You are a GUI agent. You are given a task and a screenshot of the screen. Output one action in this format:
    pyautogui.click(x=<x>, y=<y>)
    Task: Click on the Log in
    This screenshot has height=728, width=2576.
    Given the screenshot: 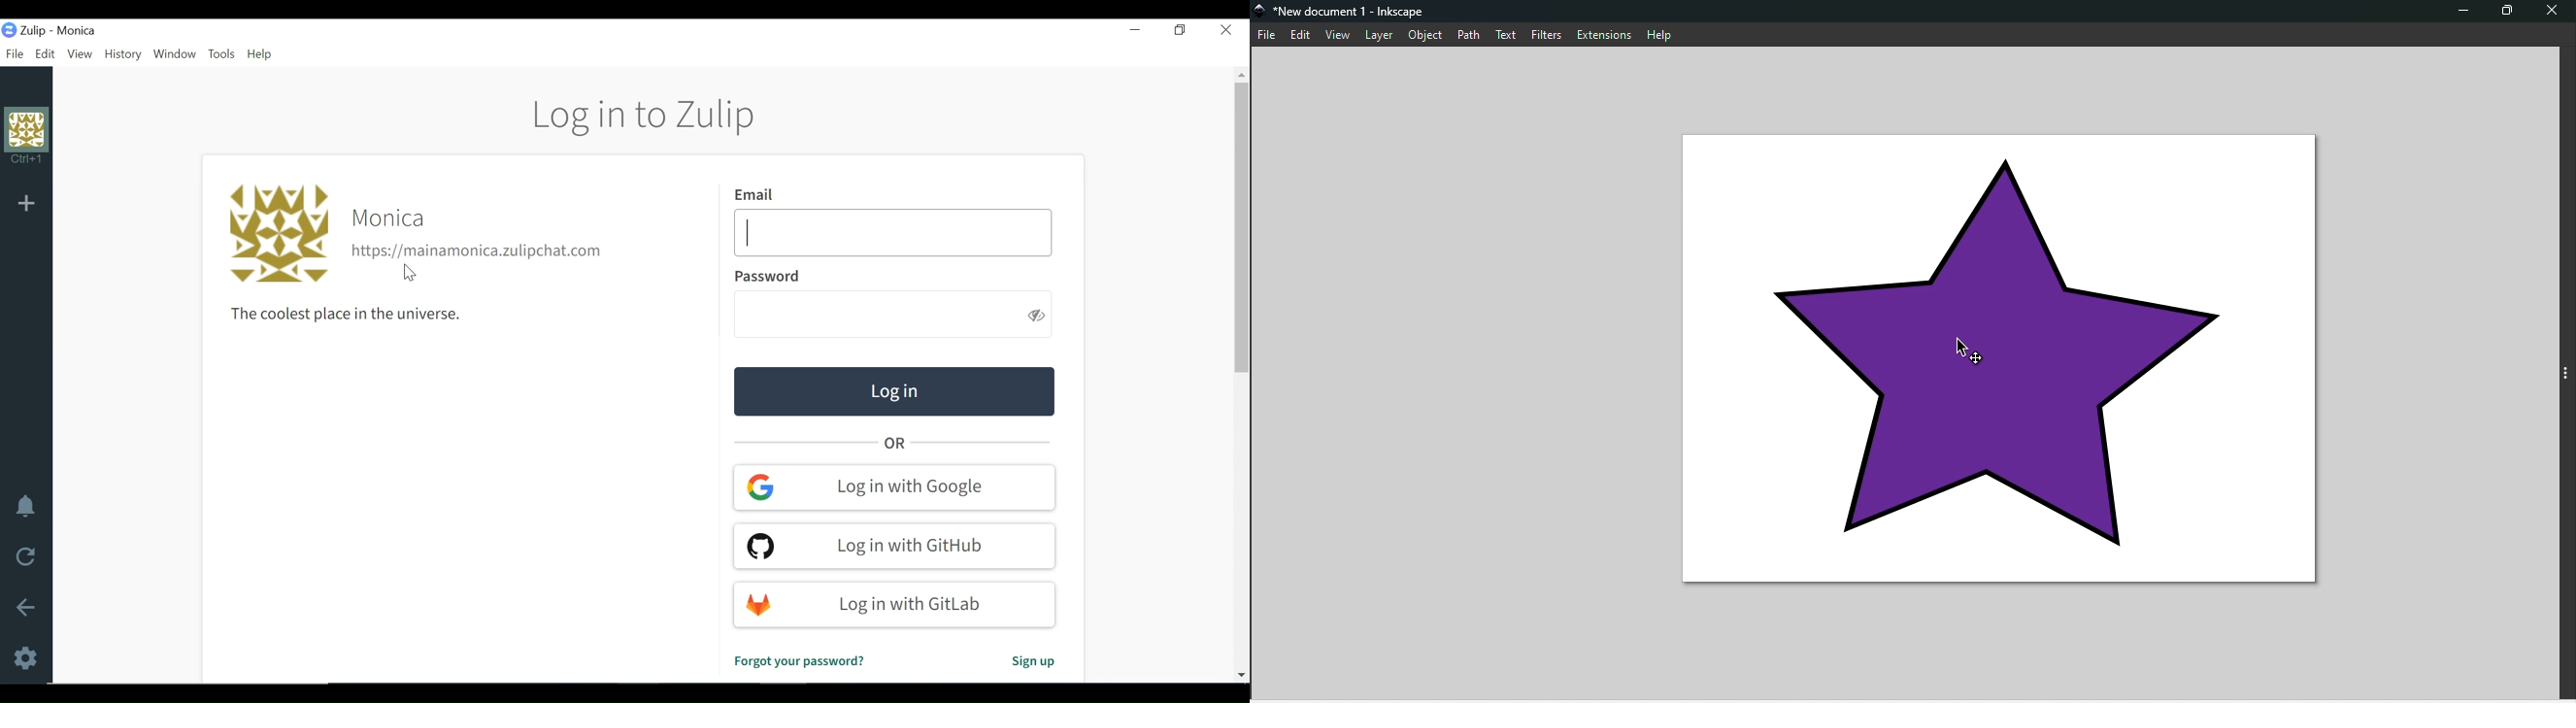 What is the action you would take?
    pyautogui.click(x=893, y=391)
    